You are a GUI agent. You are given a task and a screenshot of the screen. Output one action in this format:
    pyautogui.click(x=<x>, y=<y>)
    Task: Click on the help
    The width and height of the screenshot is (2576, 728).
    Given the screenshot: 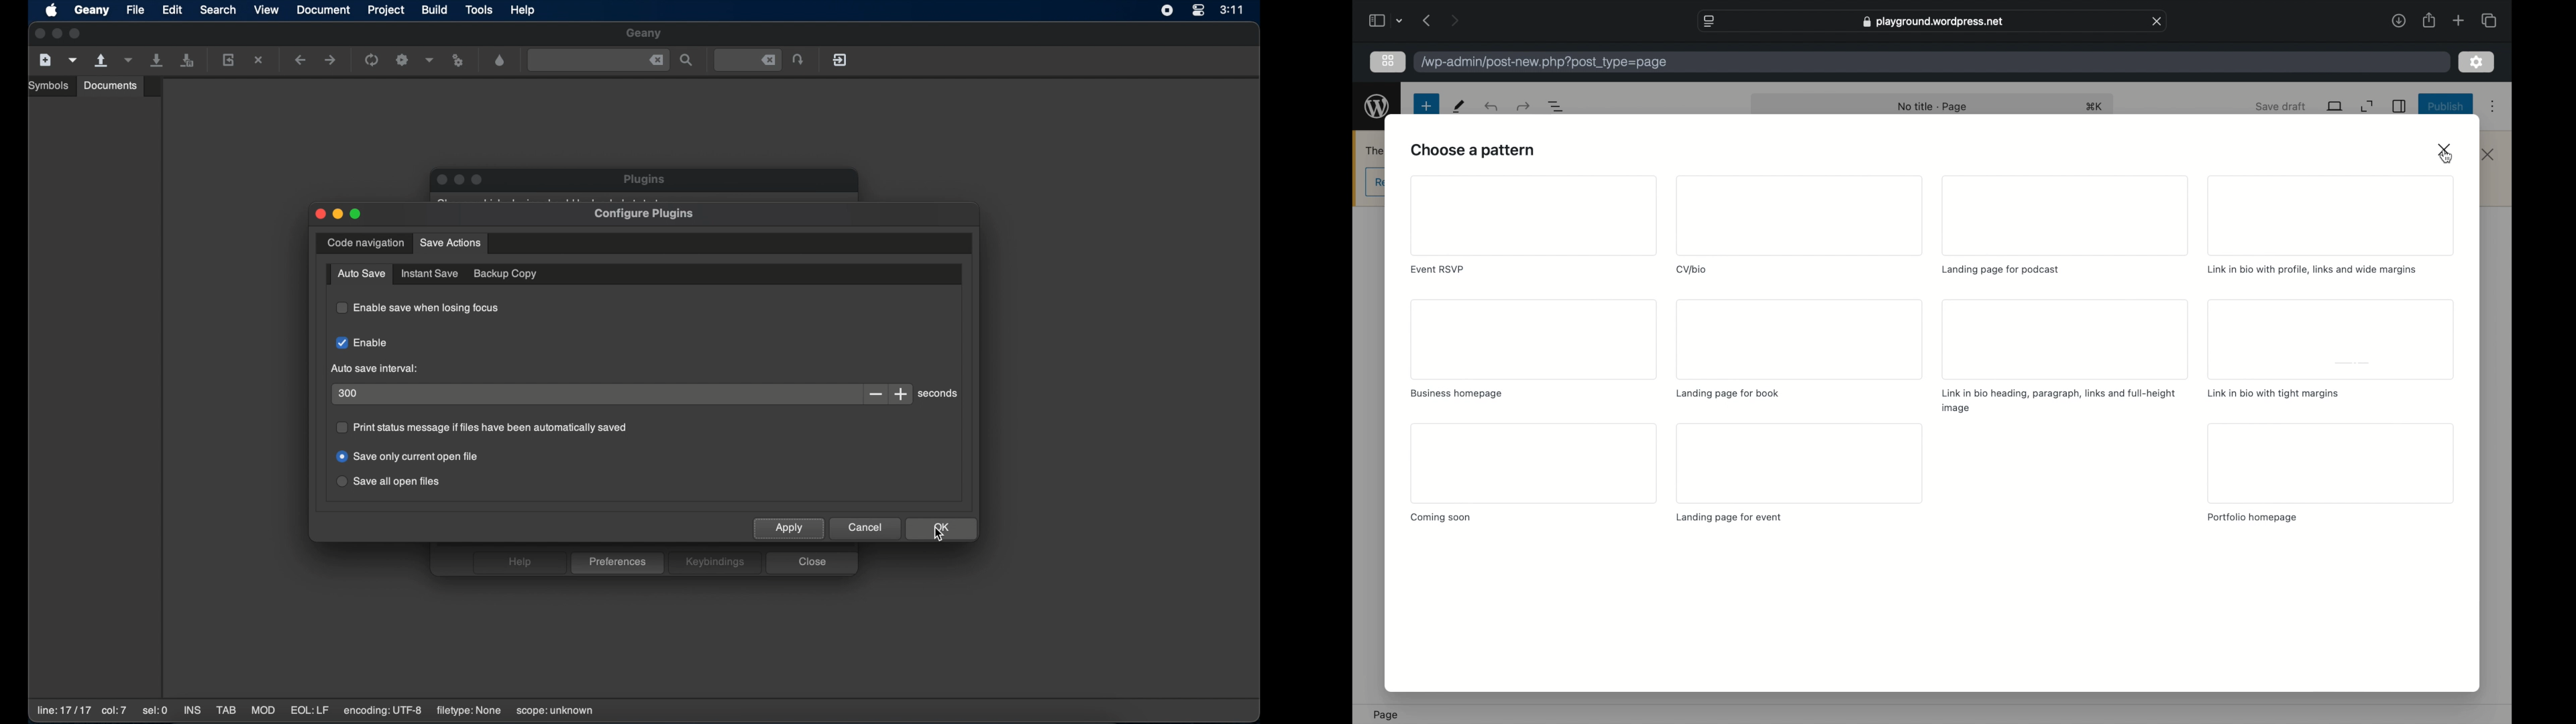 What is the action you would take?
    pyautogui.click(x=519, y=562)
    